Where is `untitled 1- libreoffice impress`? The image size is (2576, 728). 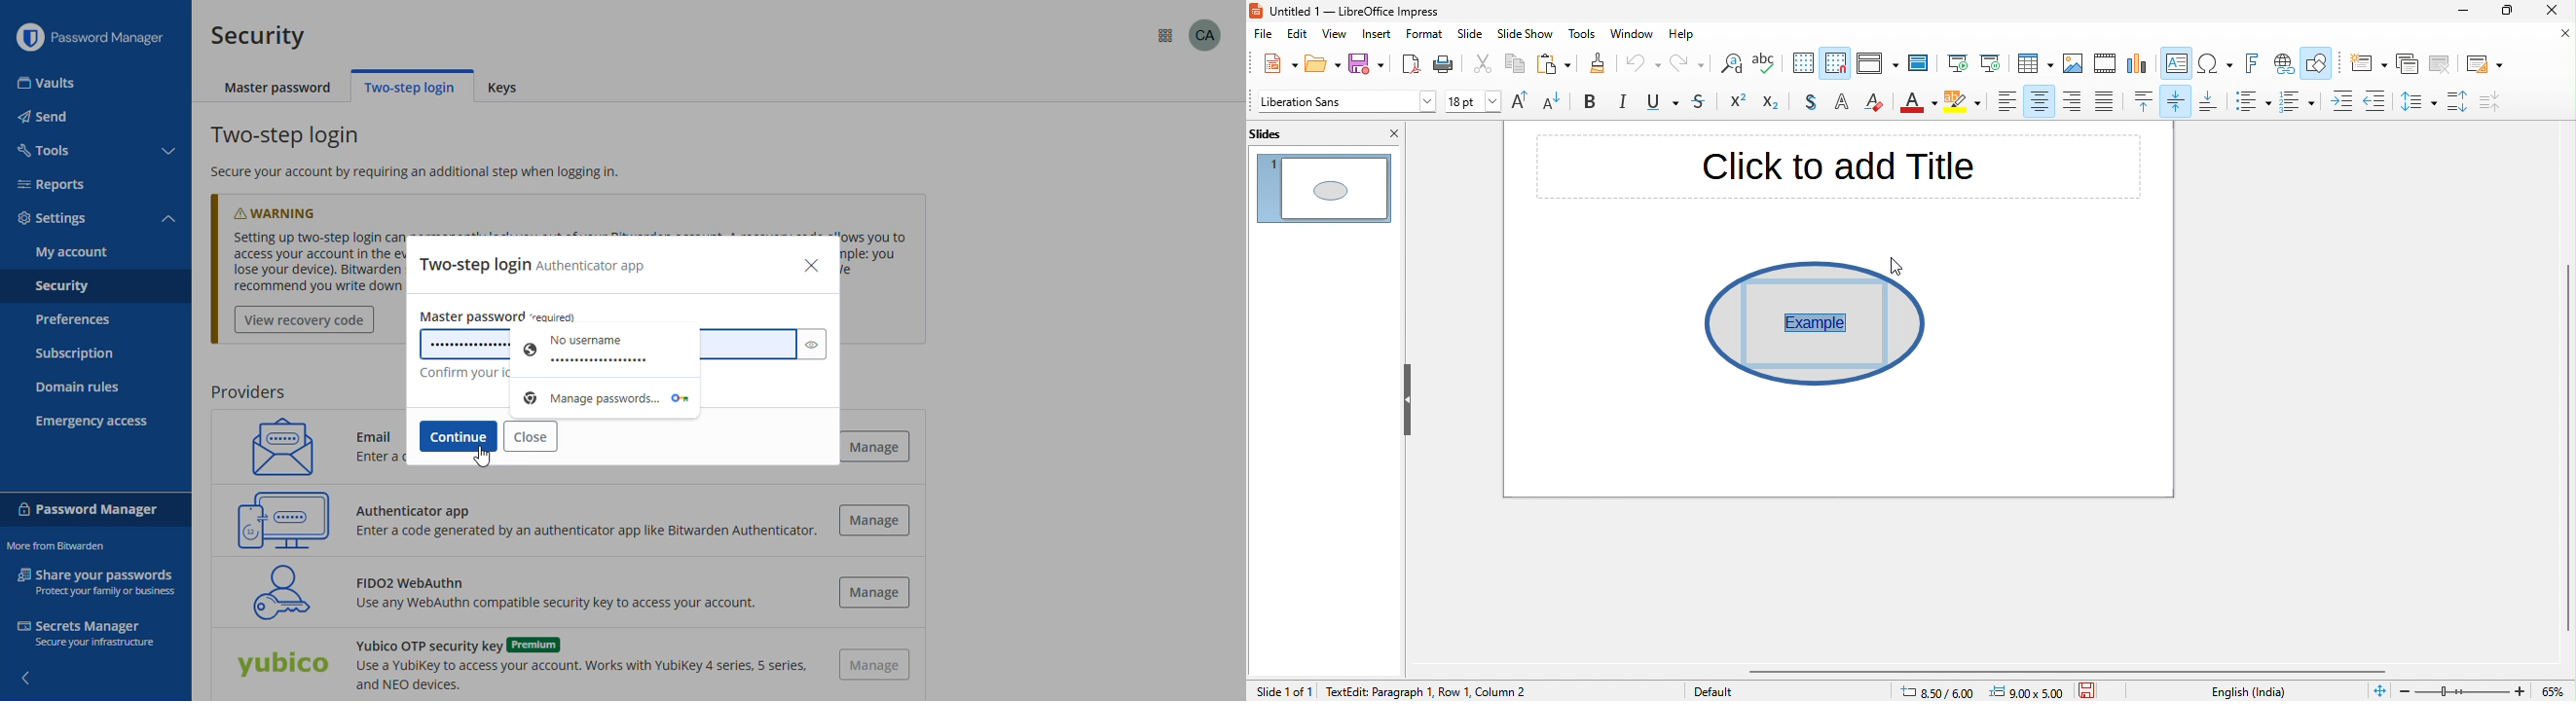 untitled 1- libreoffice impress is located at coordinates (1365, 12).